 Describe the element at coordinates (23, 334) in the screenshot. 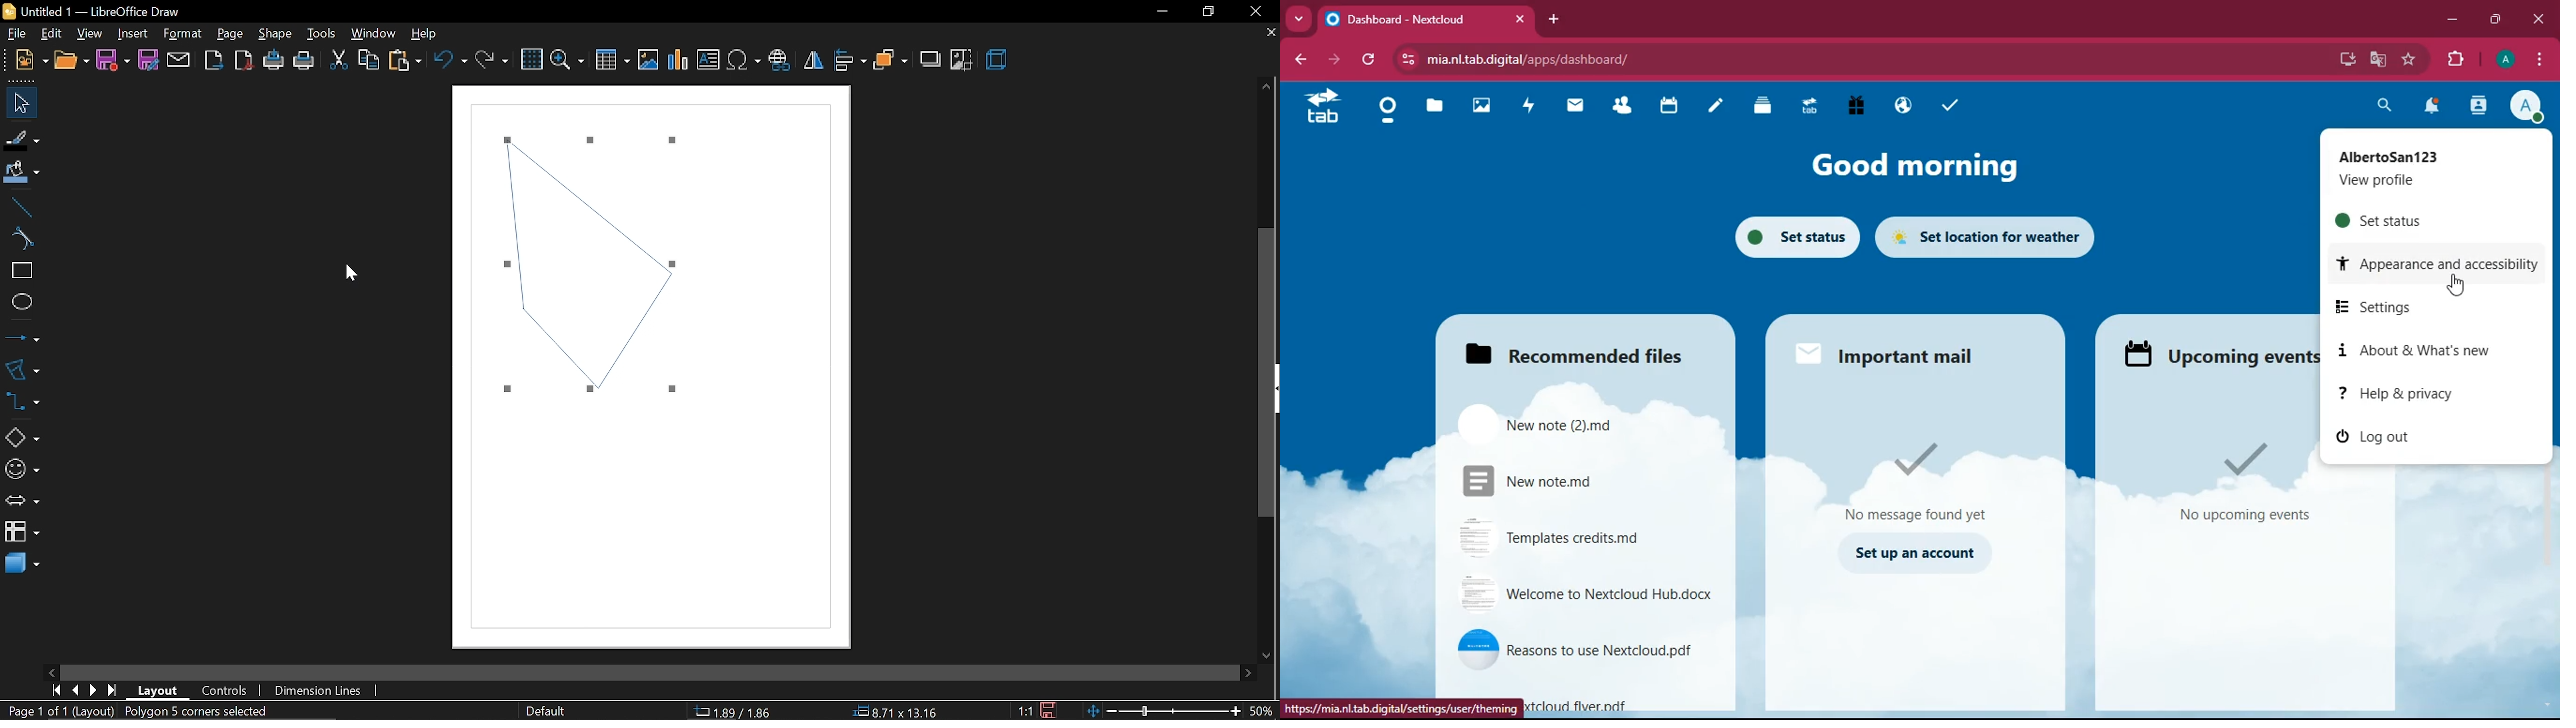

I see `lines and arrows` at that location.